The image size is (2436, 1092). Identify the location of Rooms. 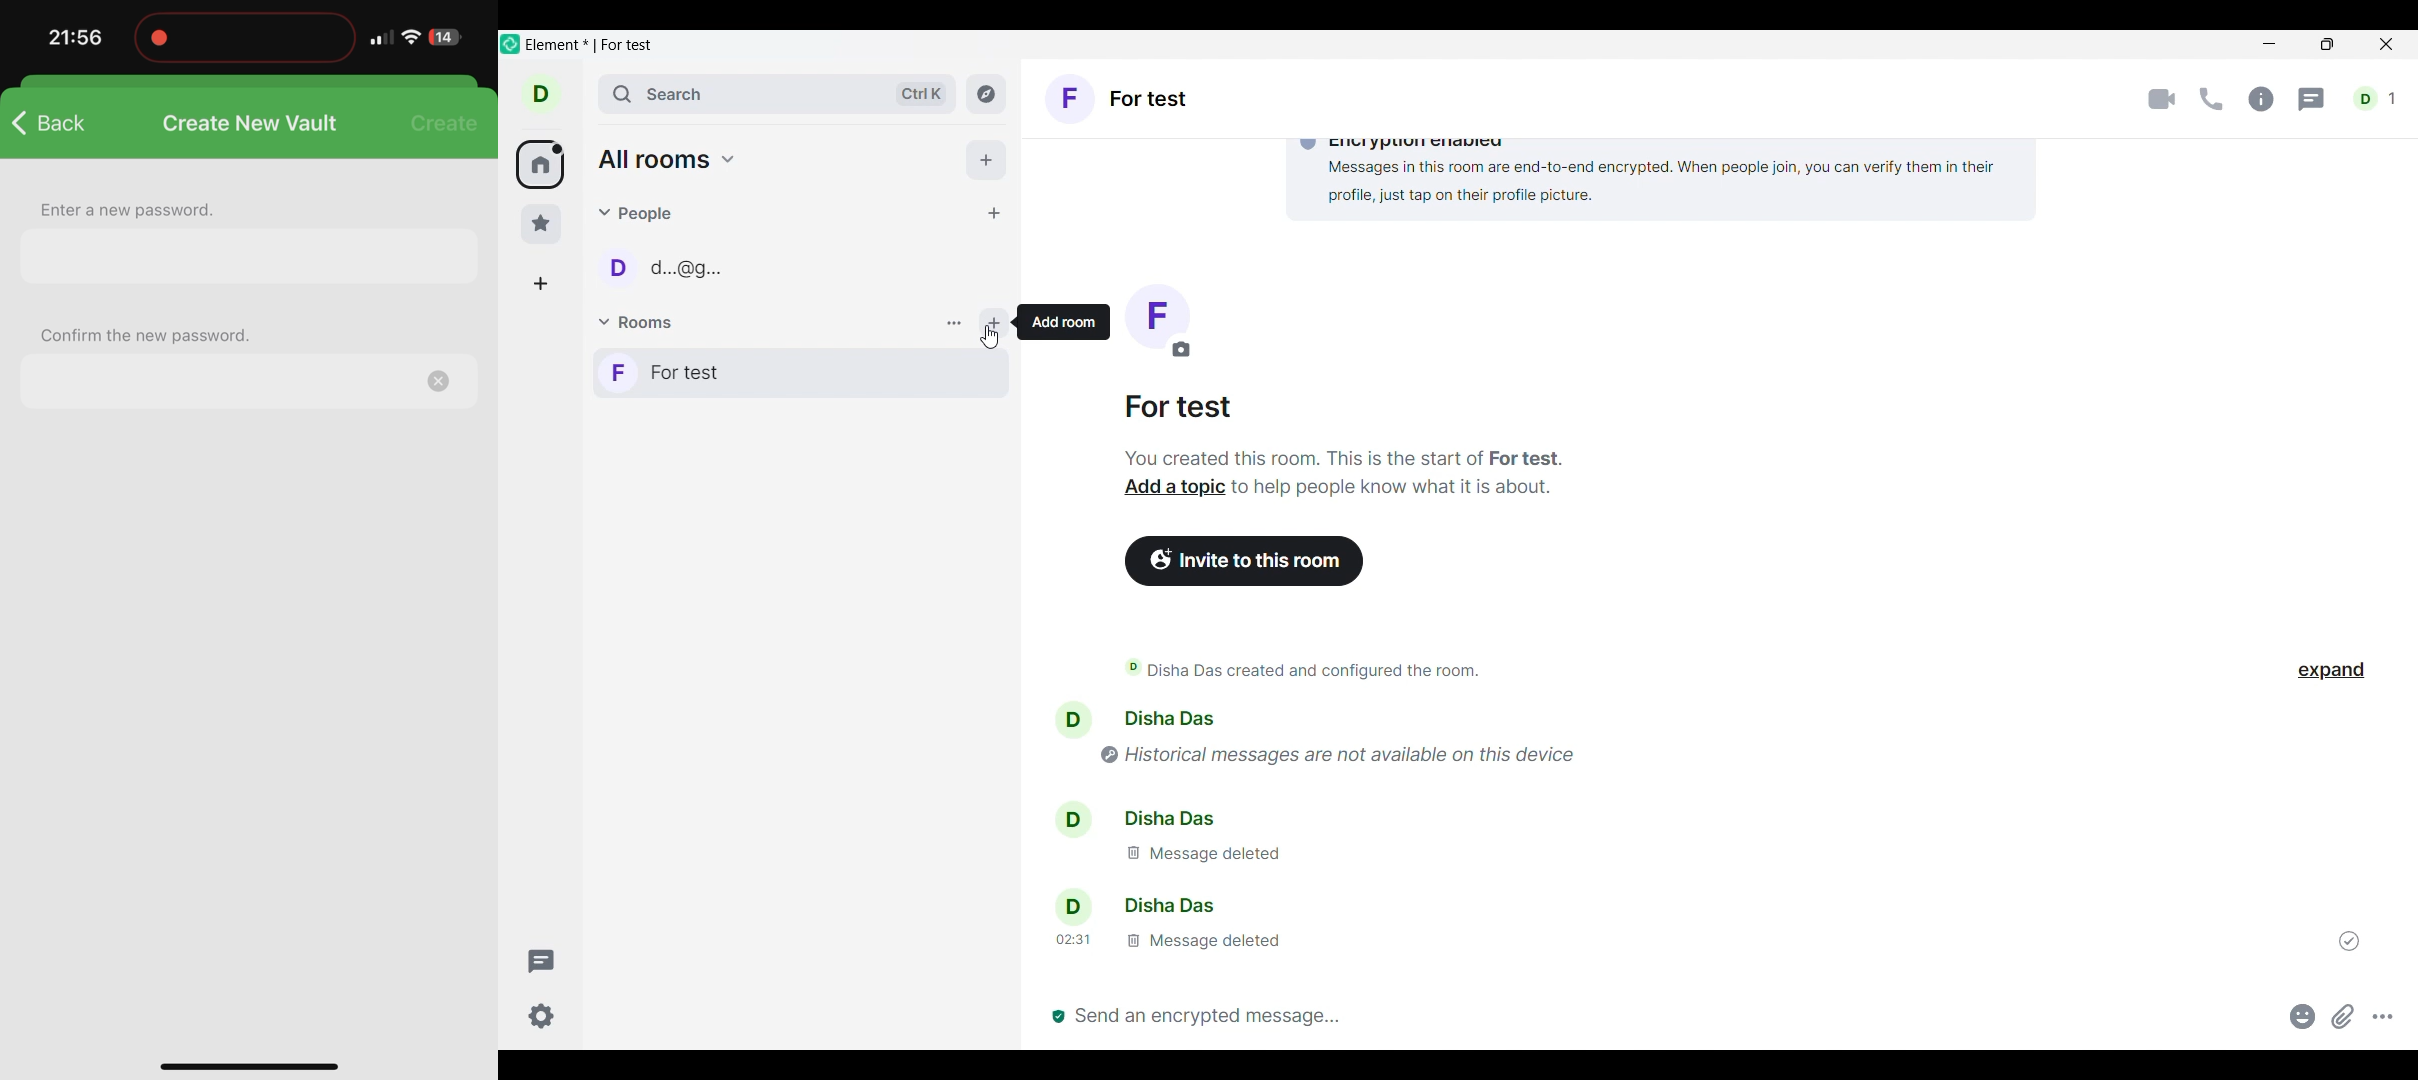
(638, 321).